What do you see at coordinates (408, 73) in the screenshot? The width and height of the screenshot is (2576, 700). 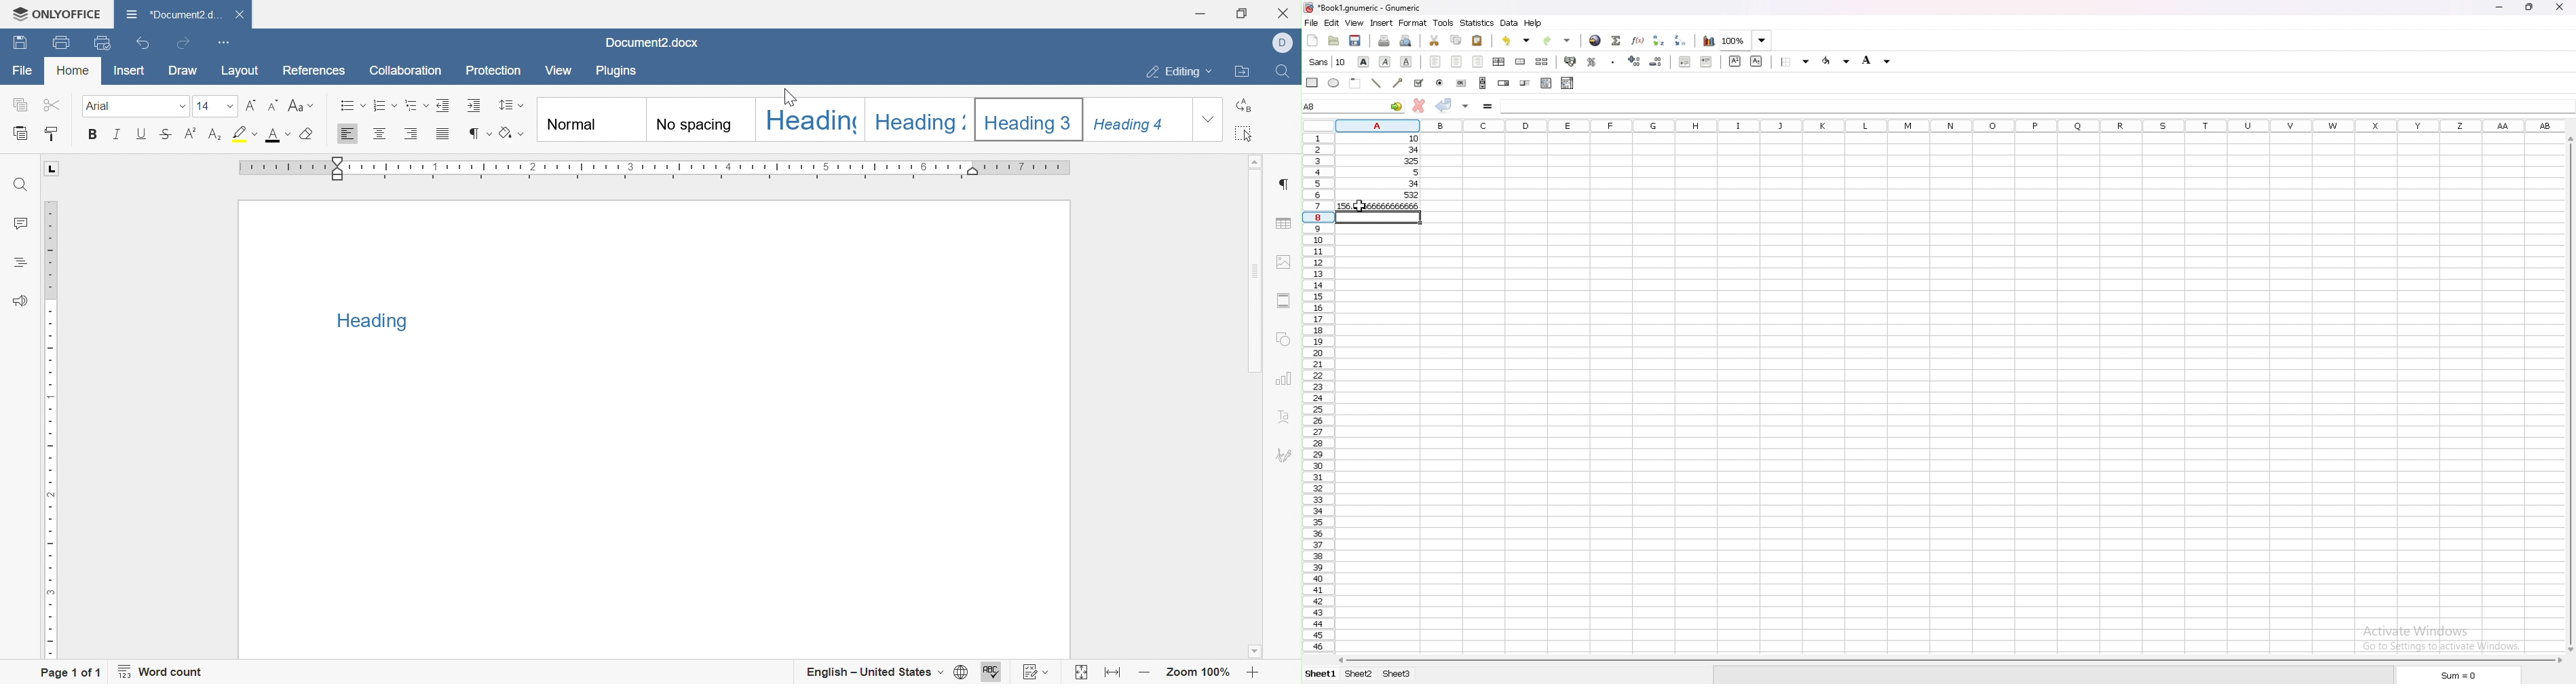 I see `Collaboration` at bounding box center [408, 73].